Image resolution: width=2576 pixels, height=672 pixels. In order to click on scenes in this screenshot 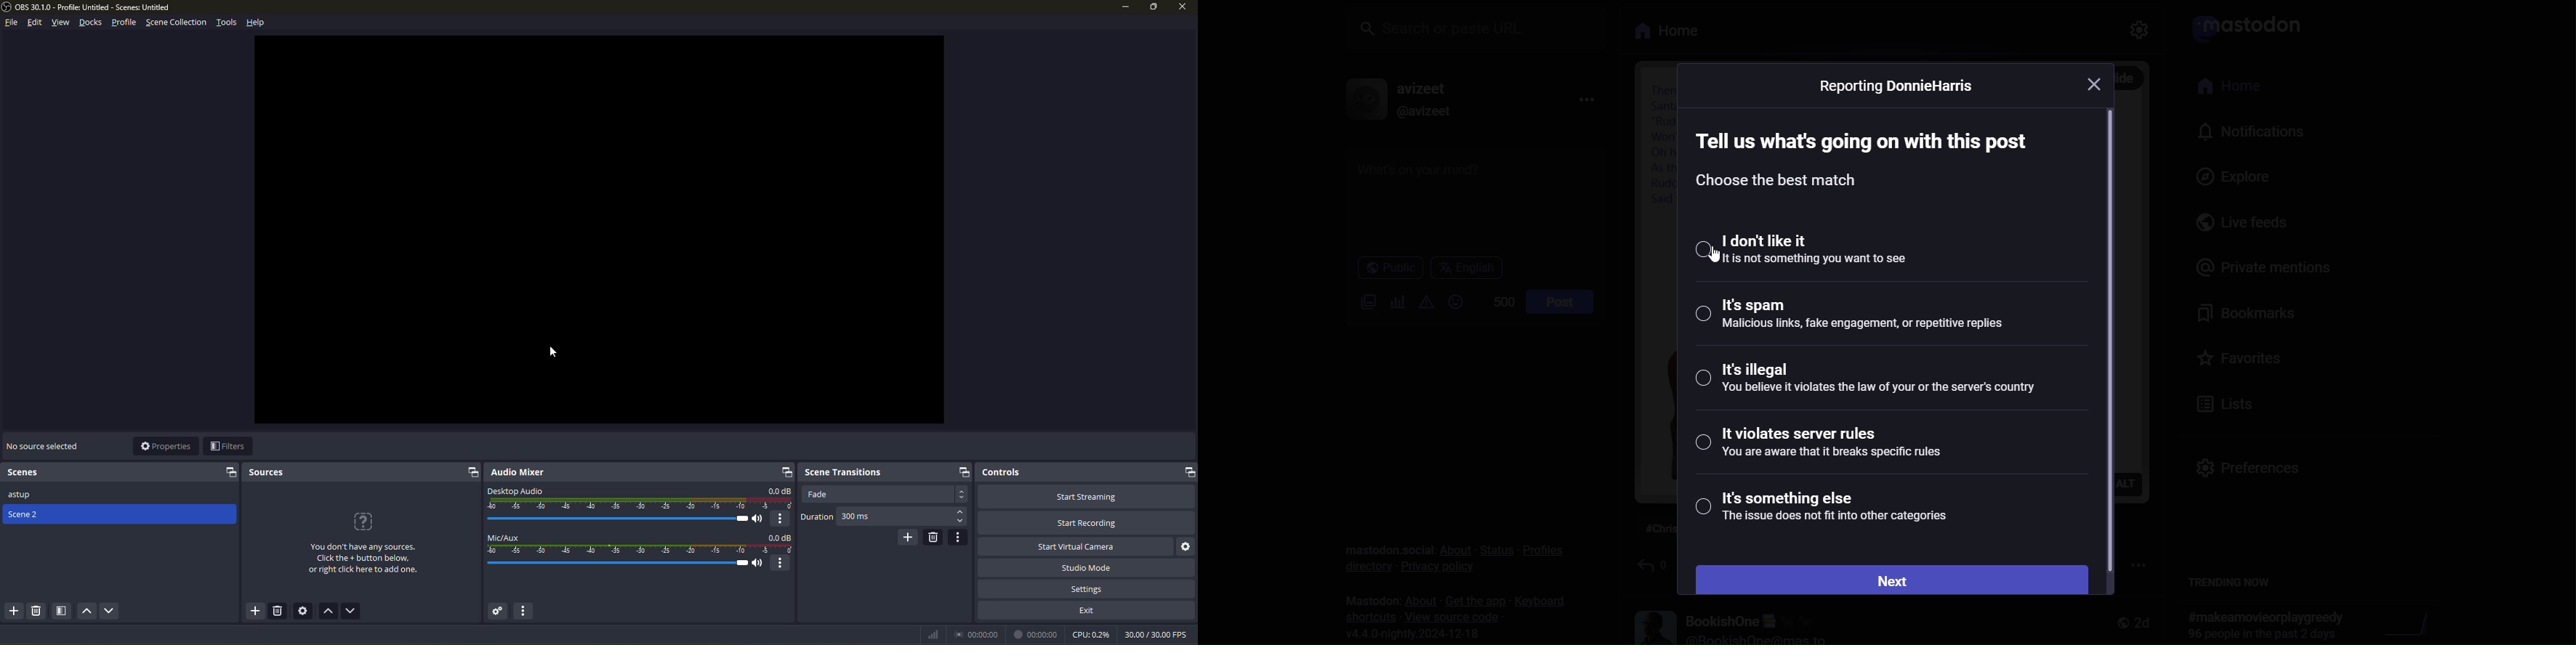, I will do `click(24, 472)`.